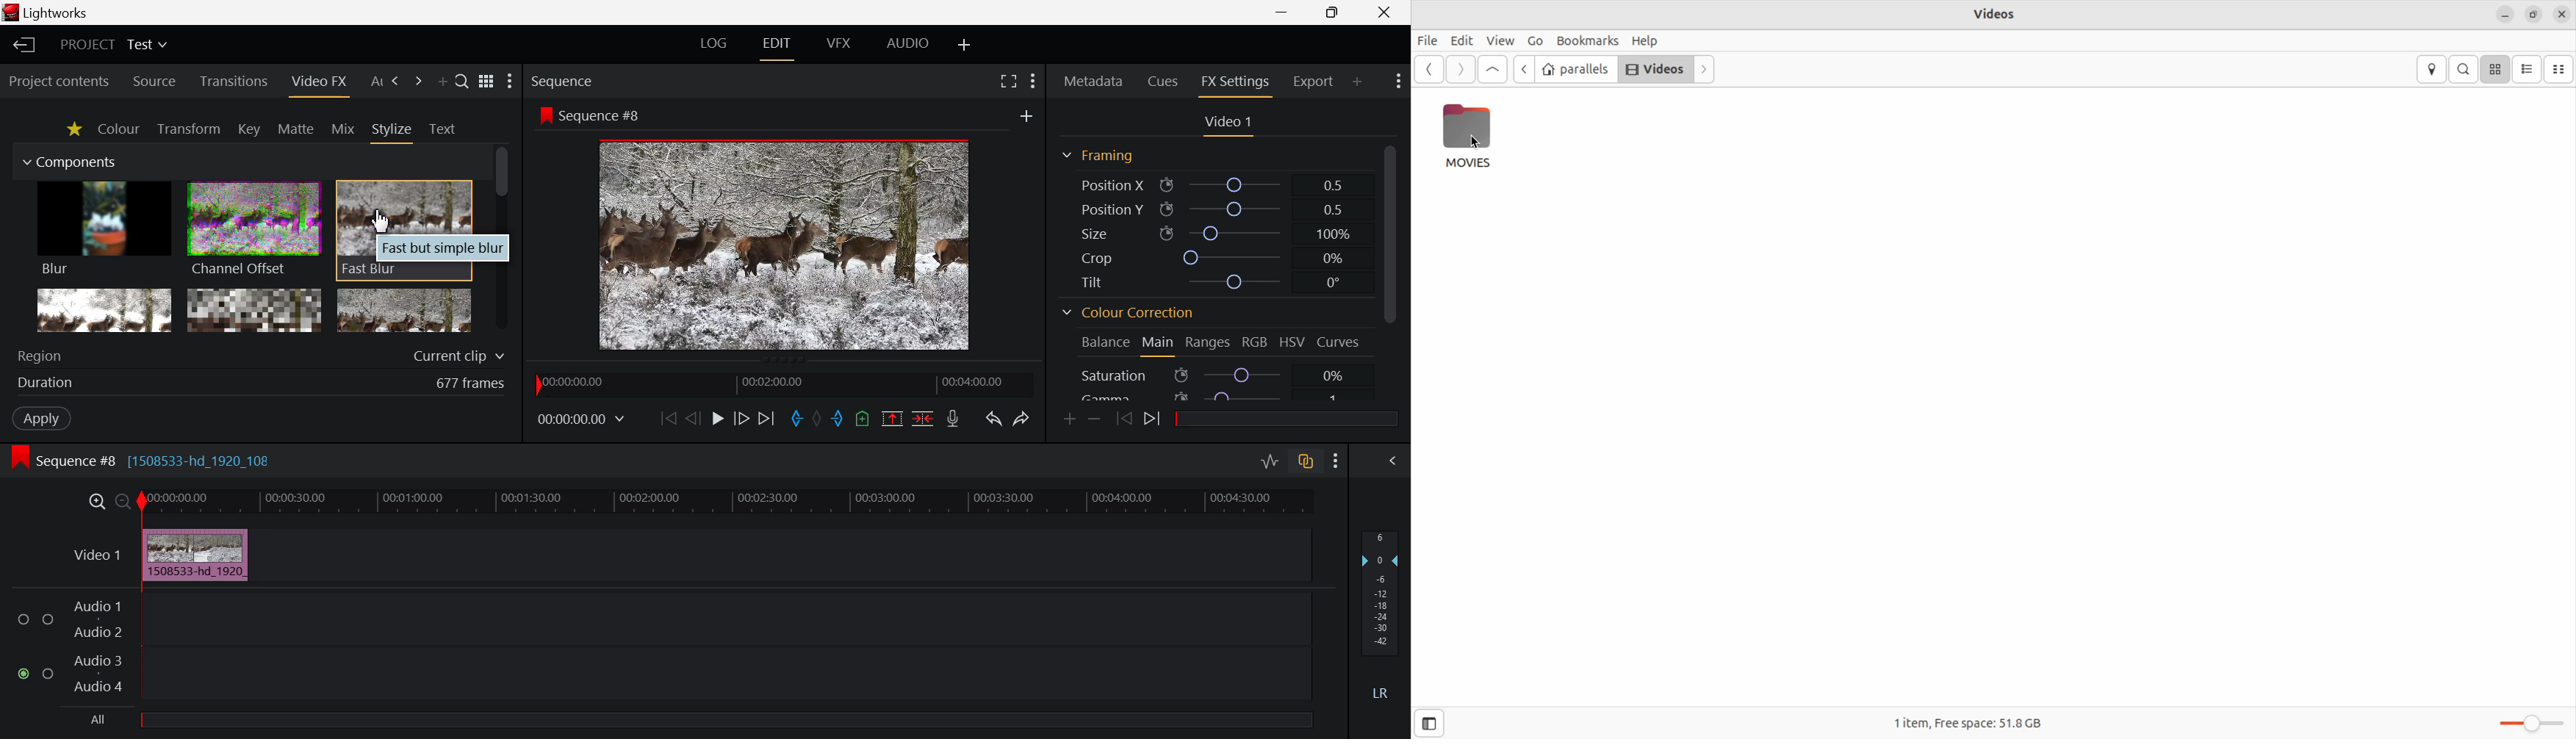 The width and height of the screenshot is (2576, 756). Describe the element at coordinates (248, 130) in the screenshot. I see `Key` at that location.